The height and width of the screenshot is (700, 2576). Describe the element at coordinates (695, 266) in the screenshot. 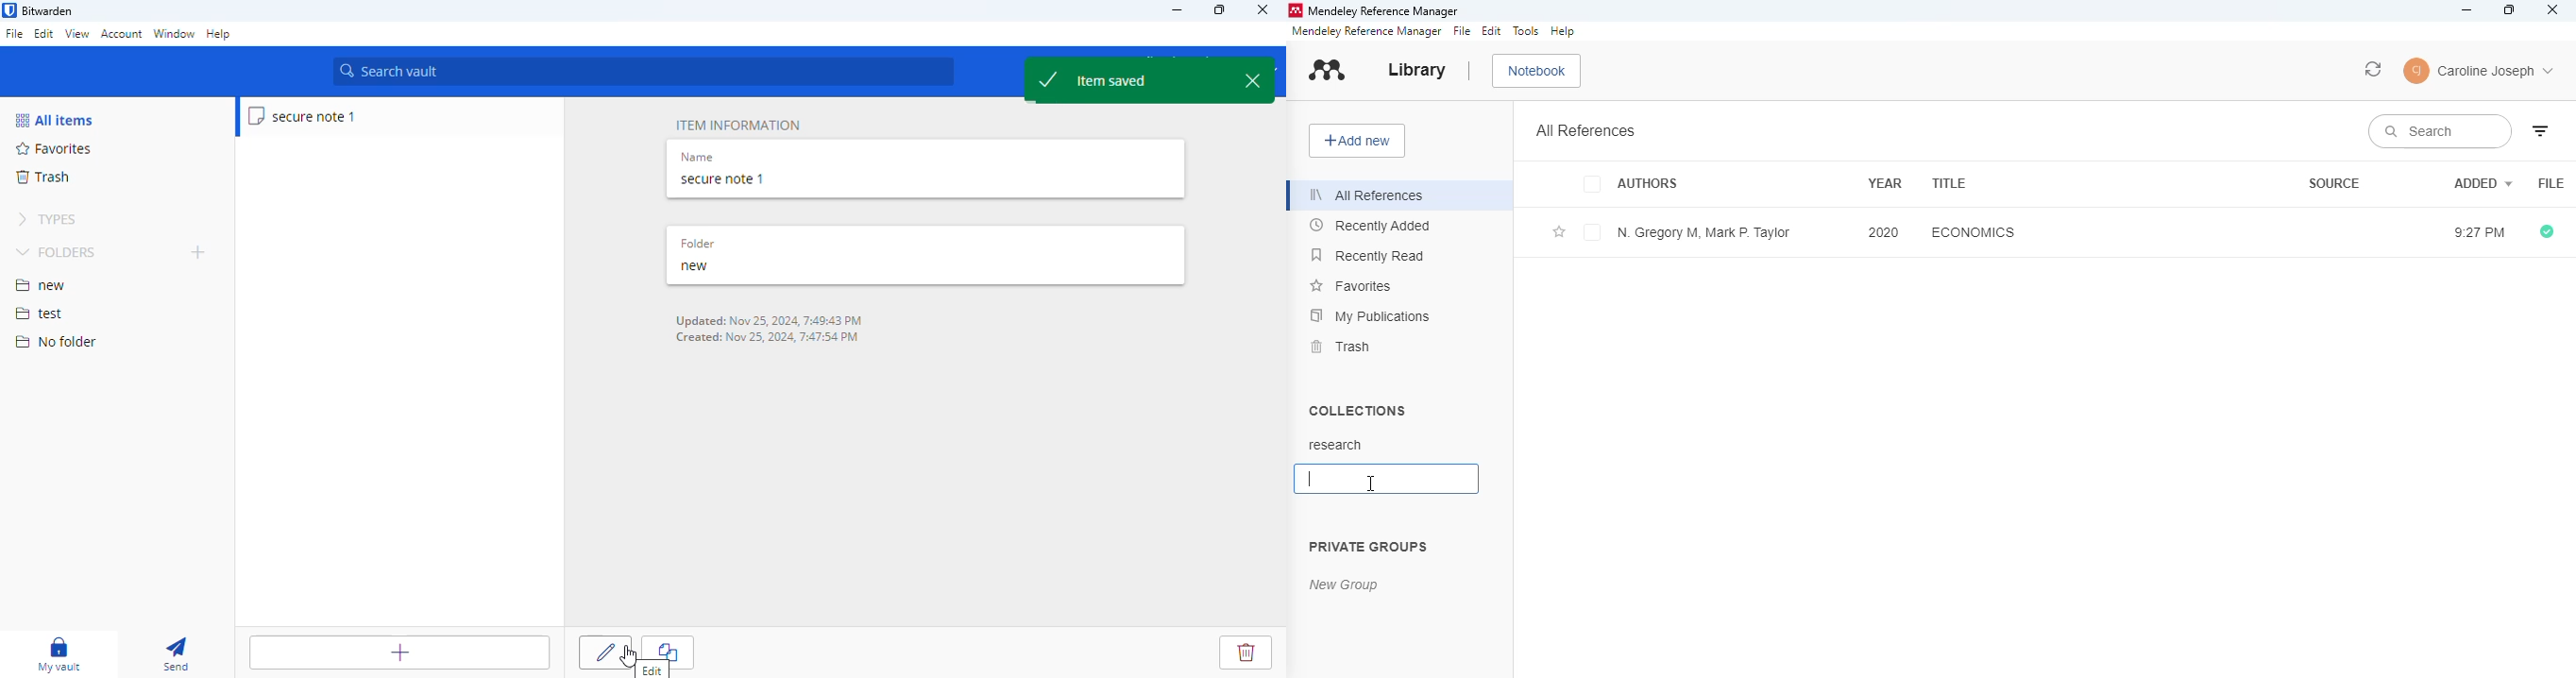

I see `new` at that location.